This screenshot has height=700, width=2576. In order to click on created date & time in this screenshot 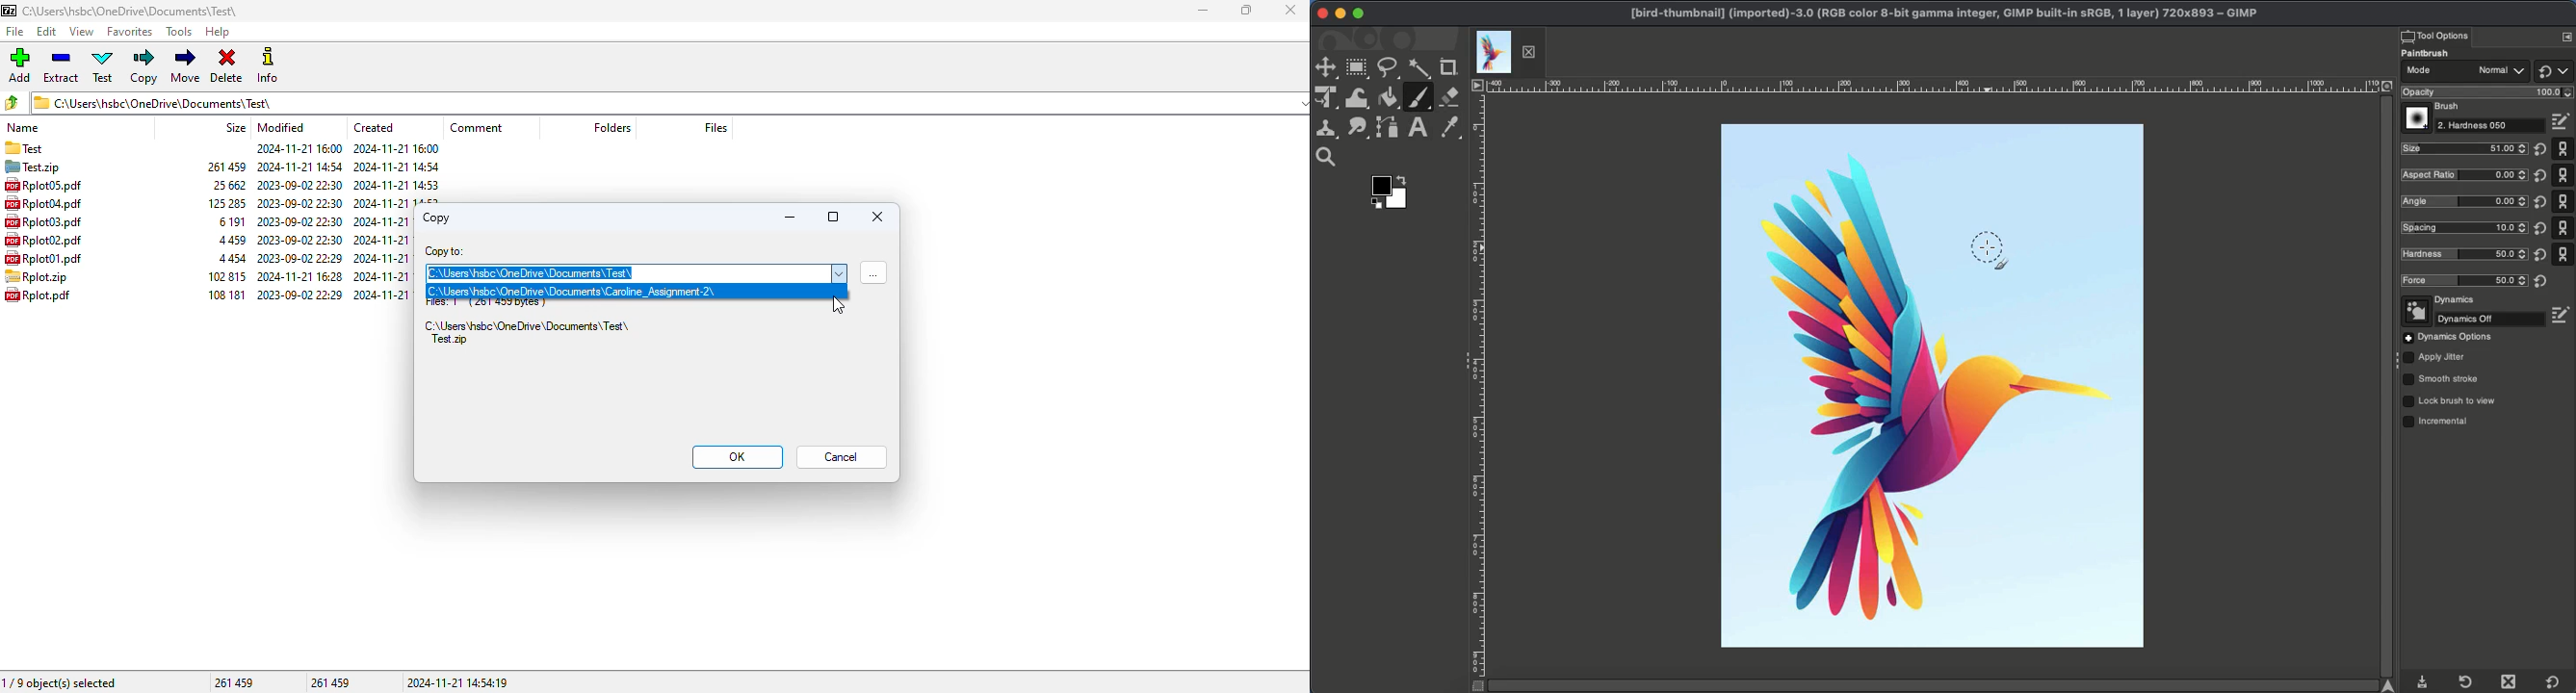, I will do `click(383, 275)`.